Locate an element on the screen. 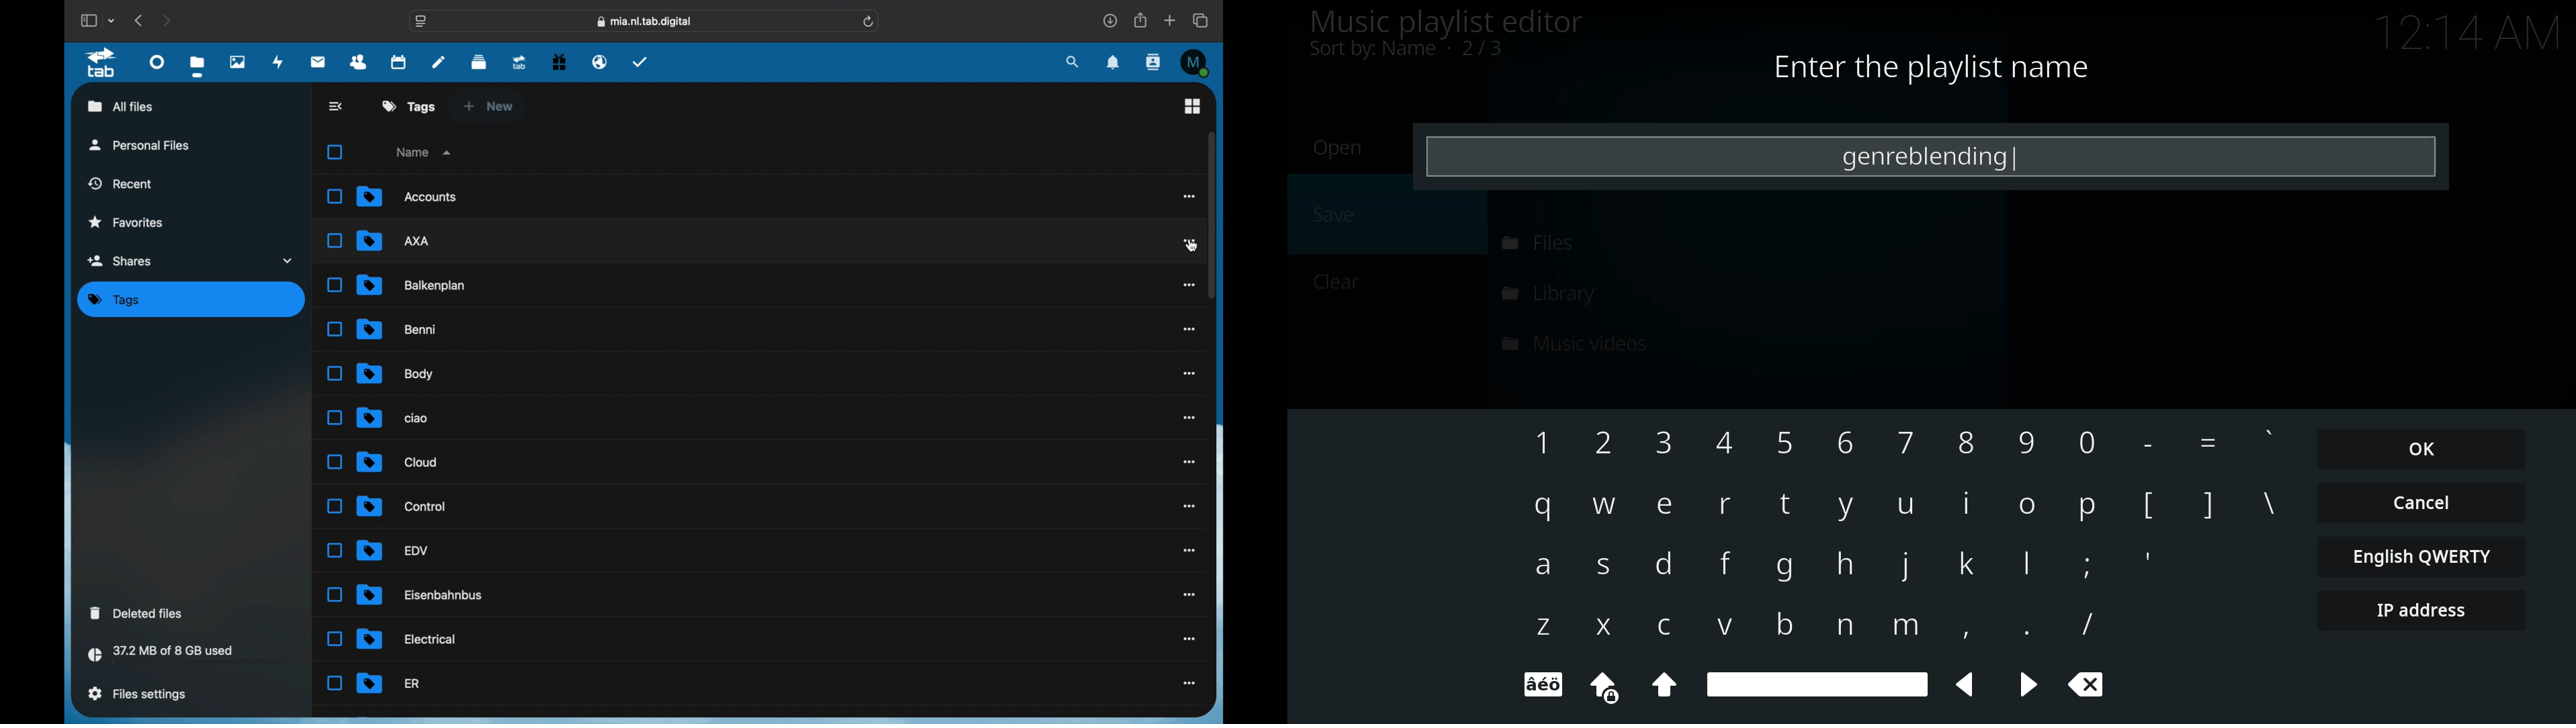 The image size is (2576, 728). cursor is located at coordinates (1193, 246).